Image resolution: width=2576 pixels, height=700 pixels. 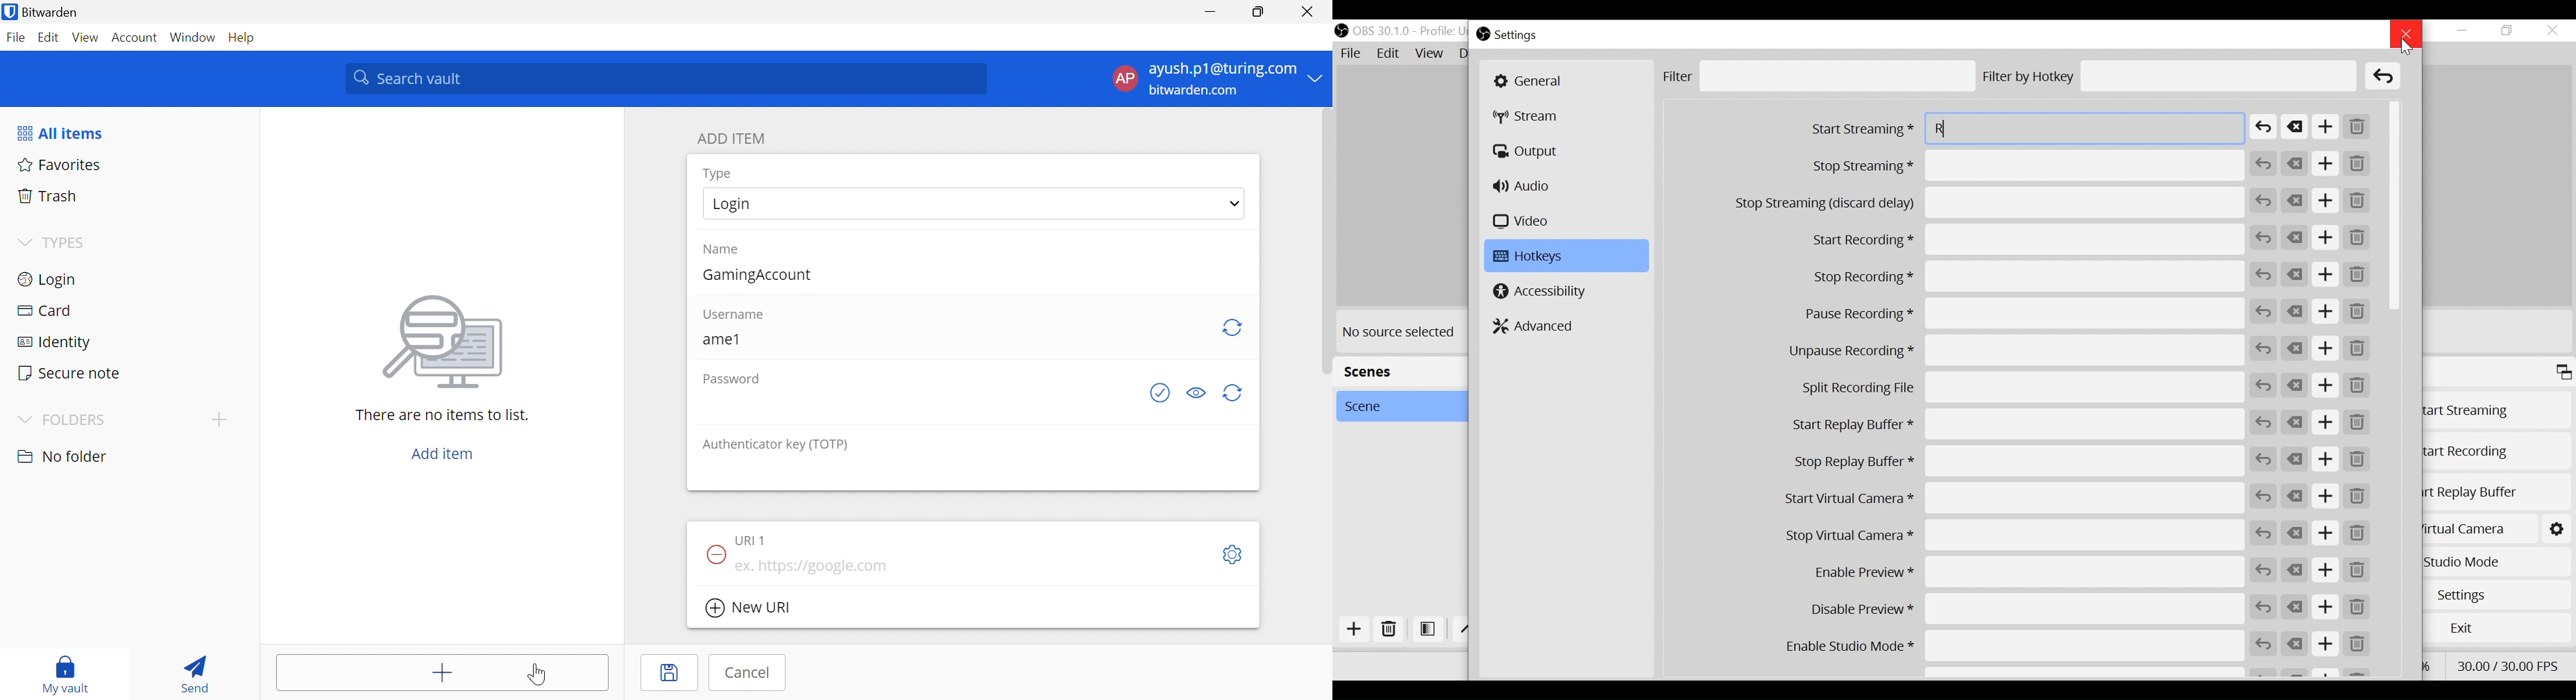 I want to click on Remove, so click(x=2356, y=387).